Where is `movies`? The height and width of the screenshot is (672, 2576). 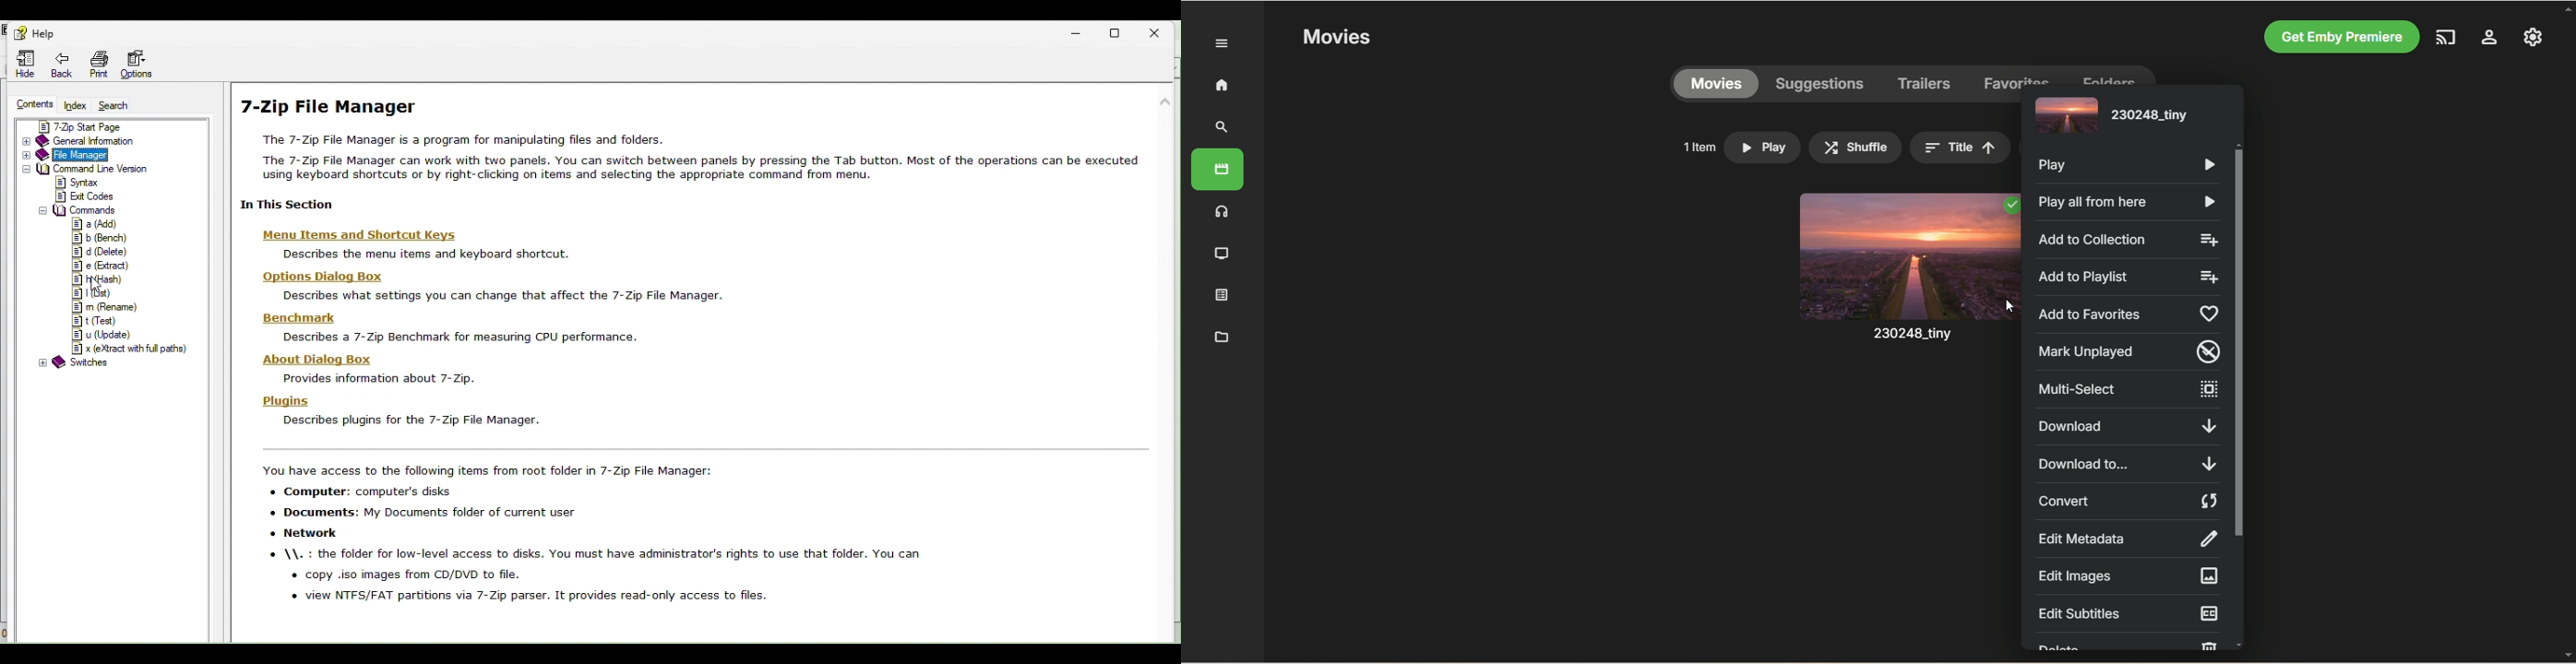 movies is located at coordinates (1217, 169).